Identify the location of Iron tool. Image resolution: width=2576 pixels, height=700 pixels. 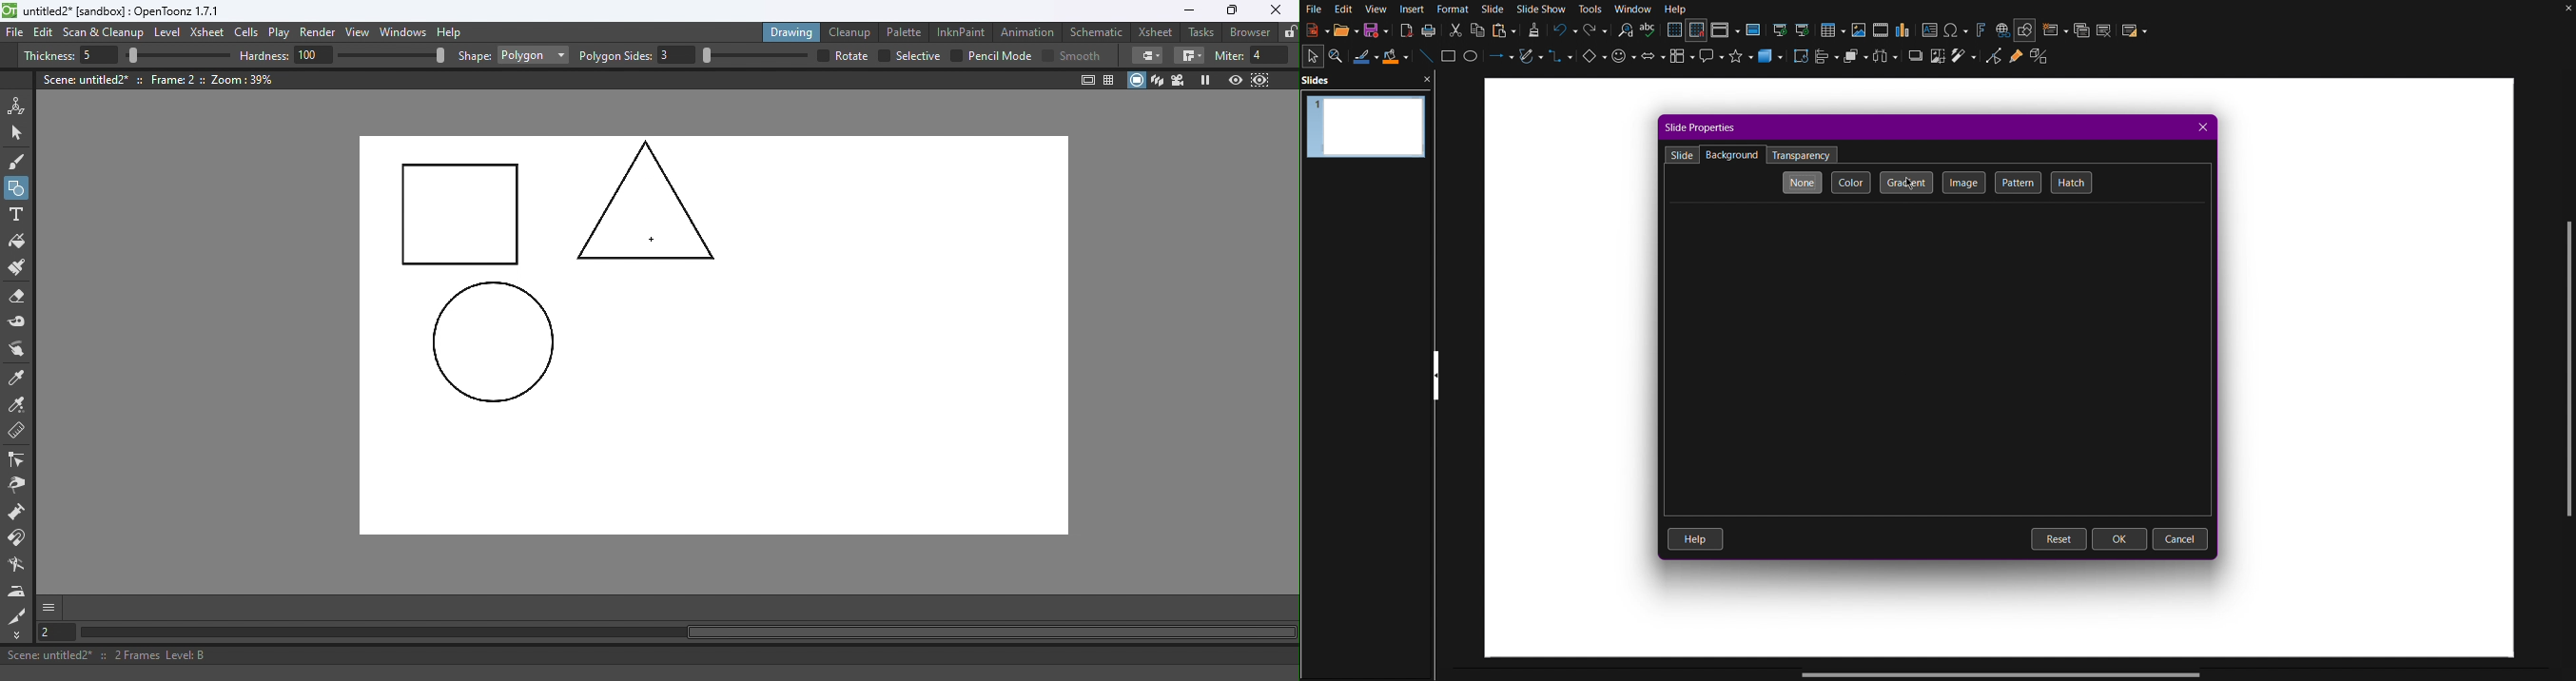
(19, 591).